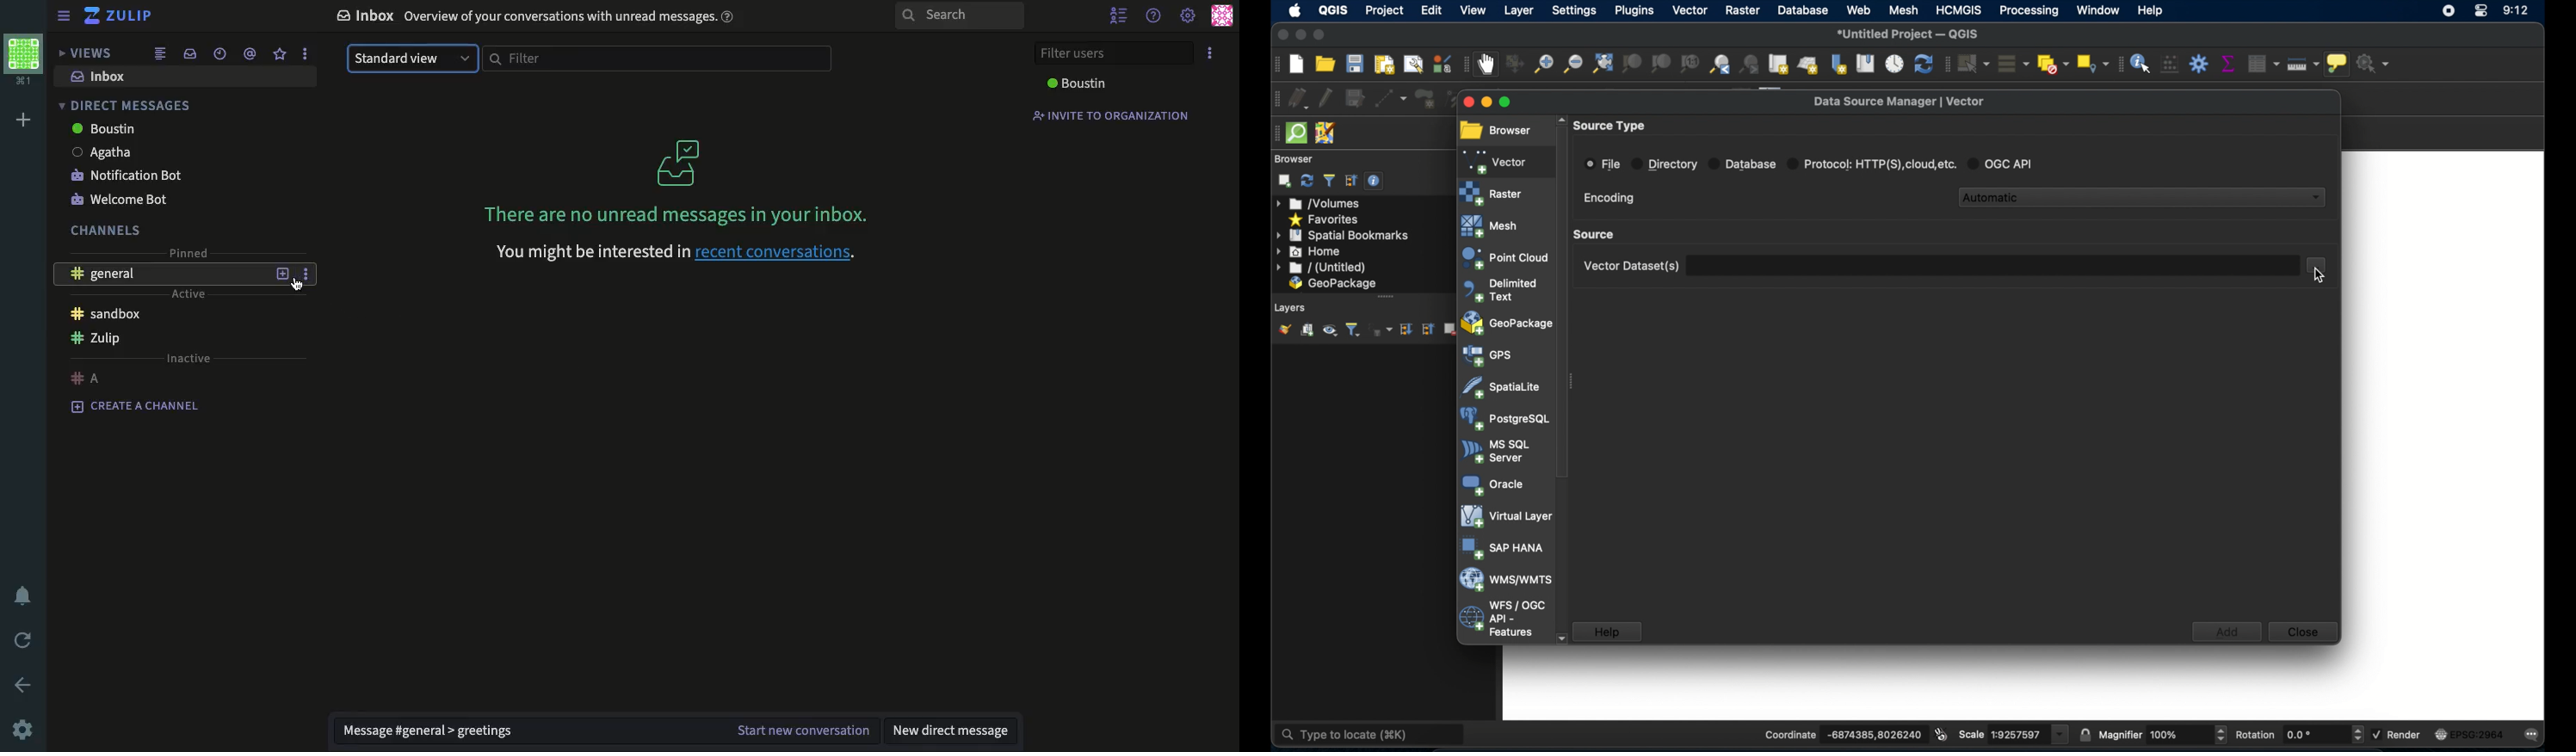 The height and width of the screenshot is (756, 2576). Describe the element at coordinates (87, 52) in the screenshot. I see `views` at that location.